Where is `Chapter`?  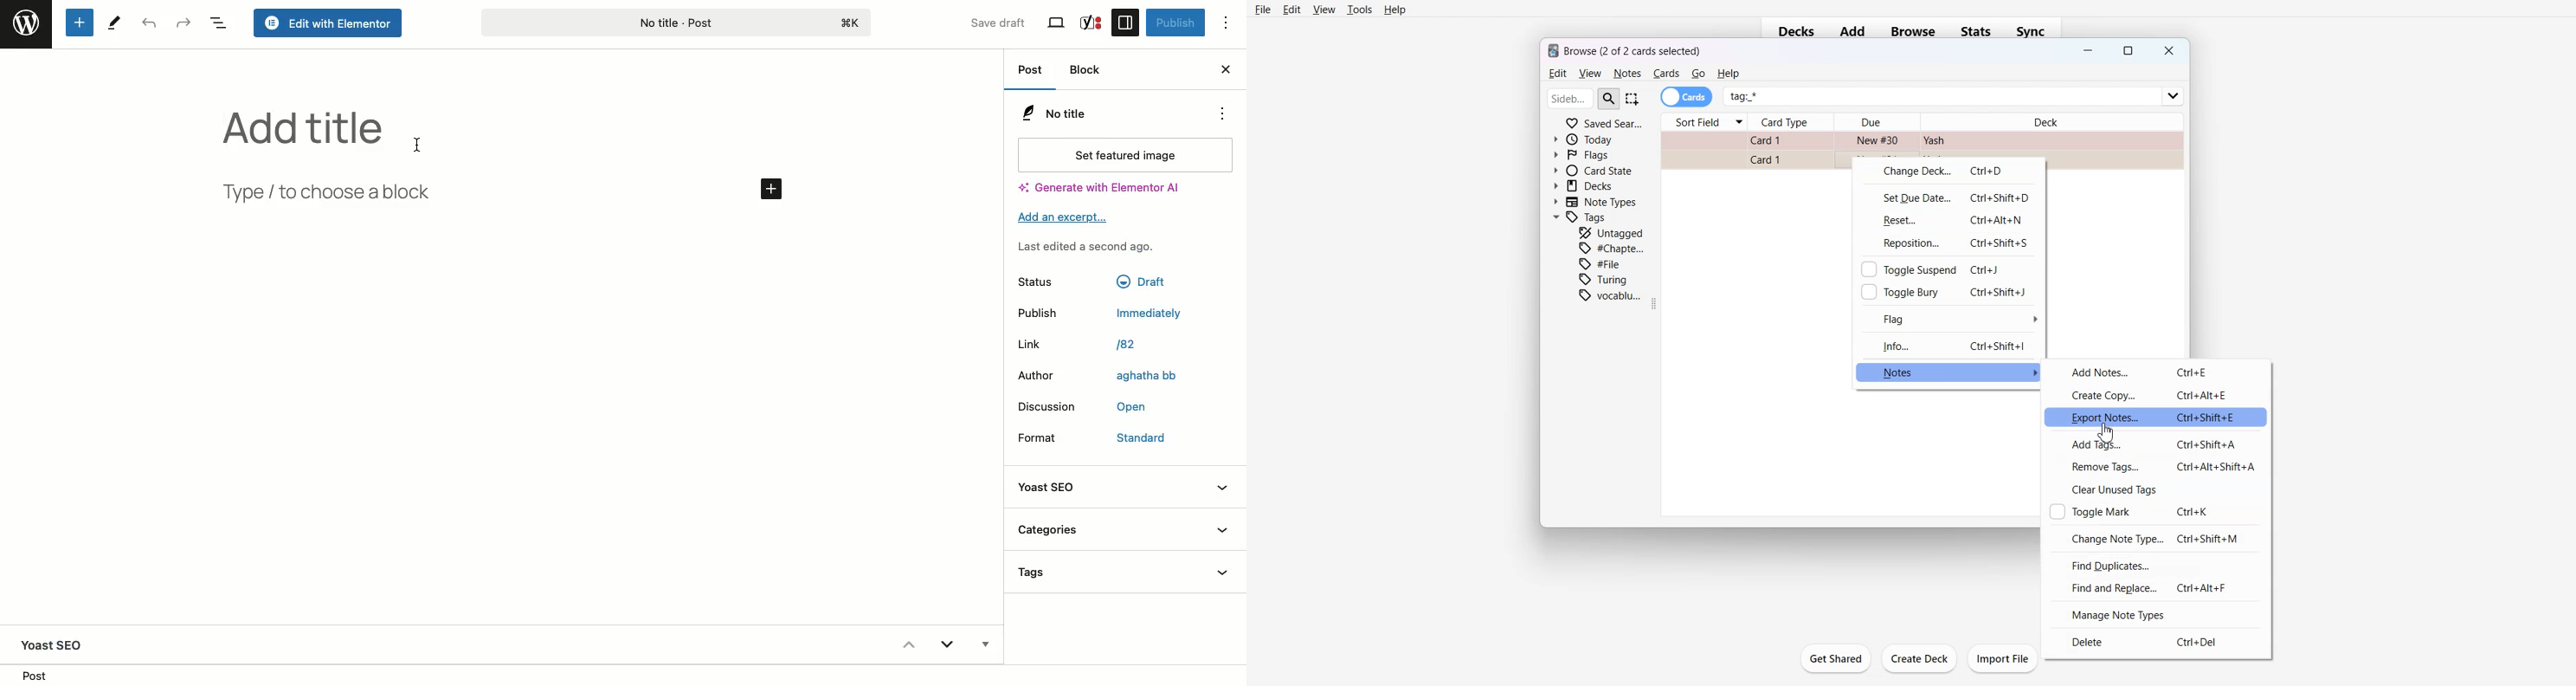
Chapter is located at coordinates (1613, 247).